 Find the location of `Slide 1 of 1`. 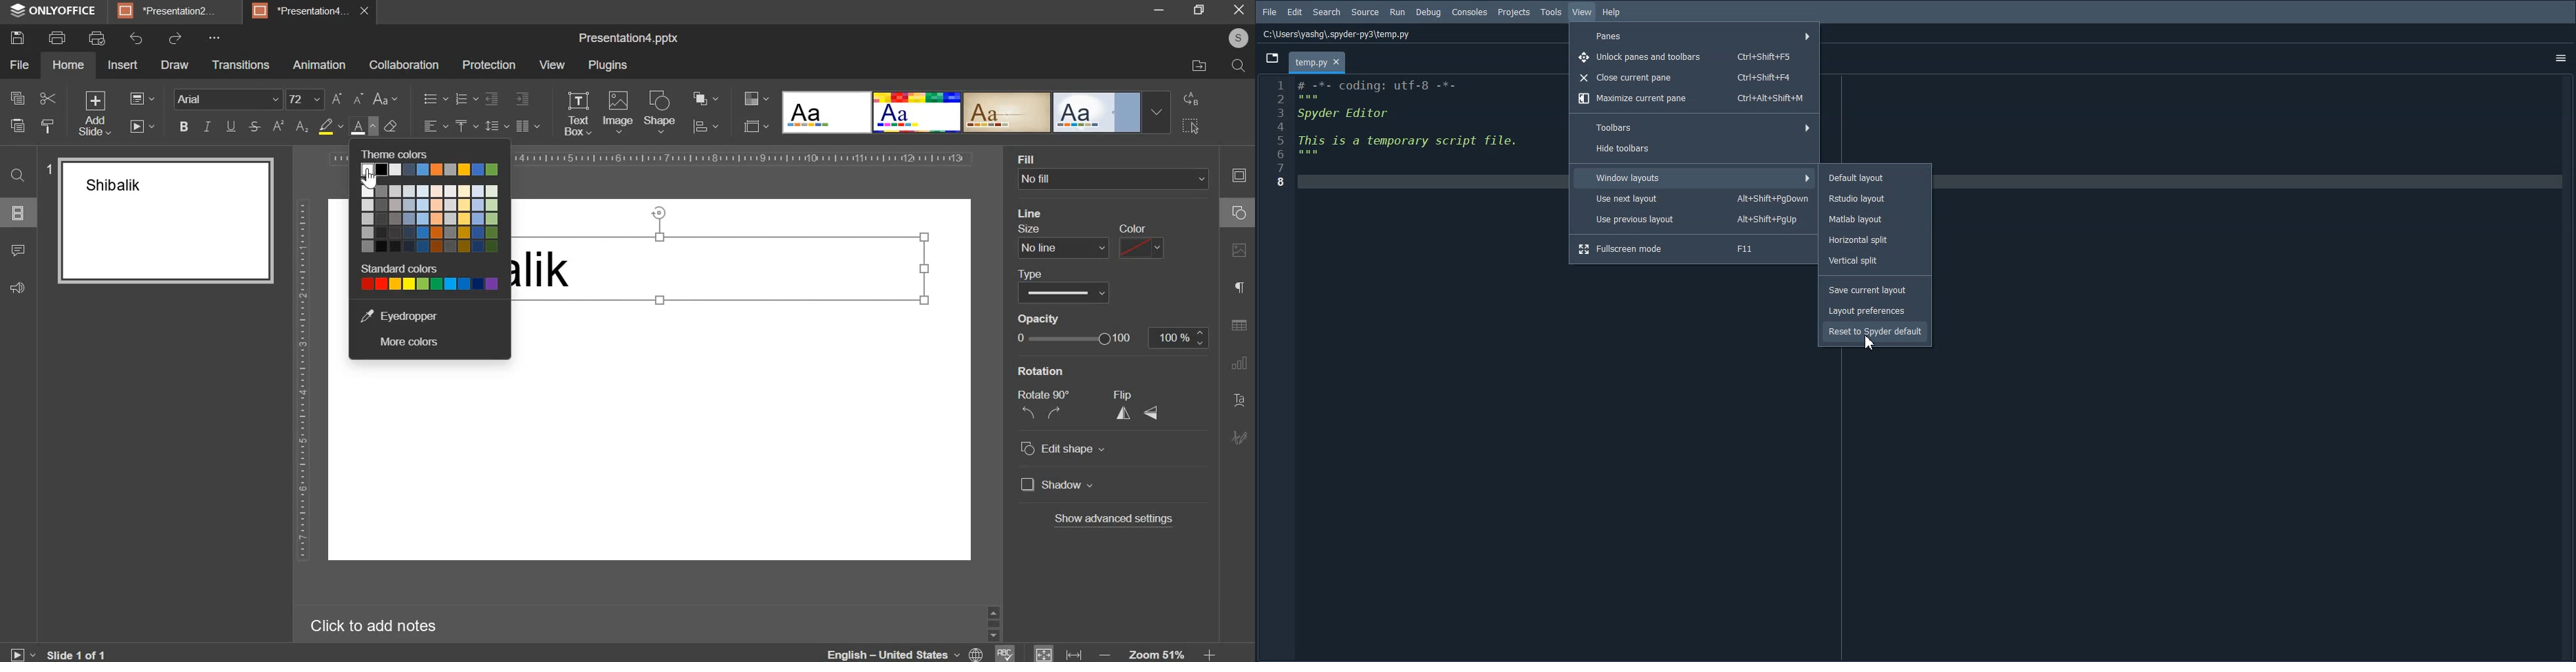

Slide 1 of 1 is located at coordinates (82, 653).